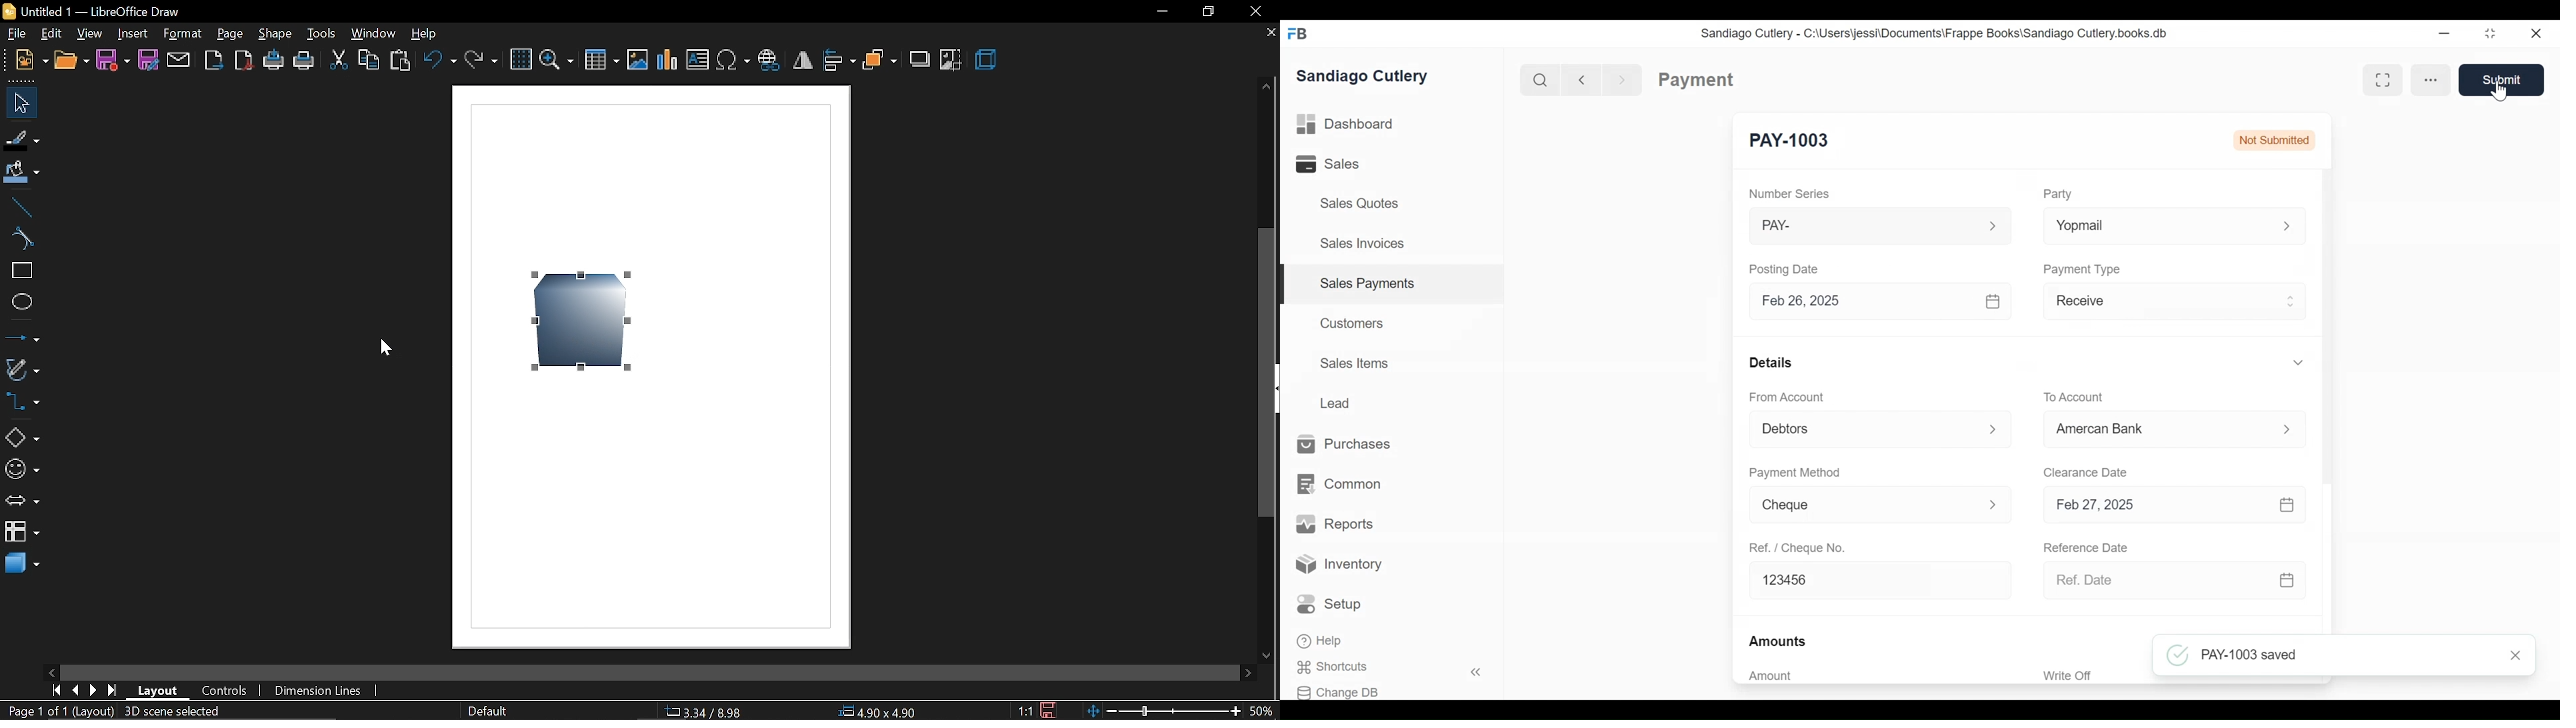  Describe the element at coordinates (1355, 363) in the screenshot. I see `Sales Items` at that location.